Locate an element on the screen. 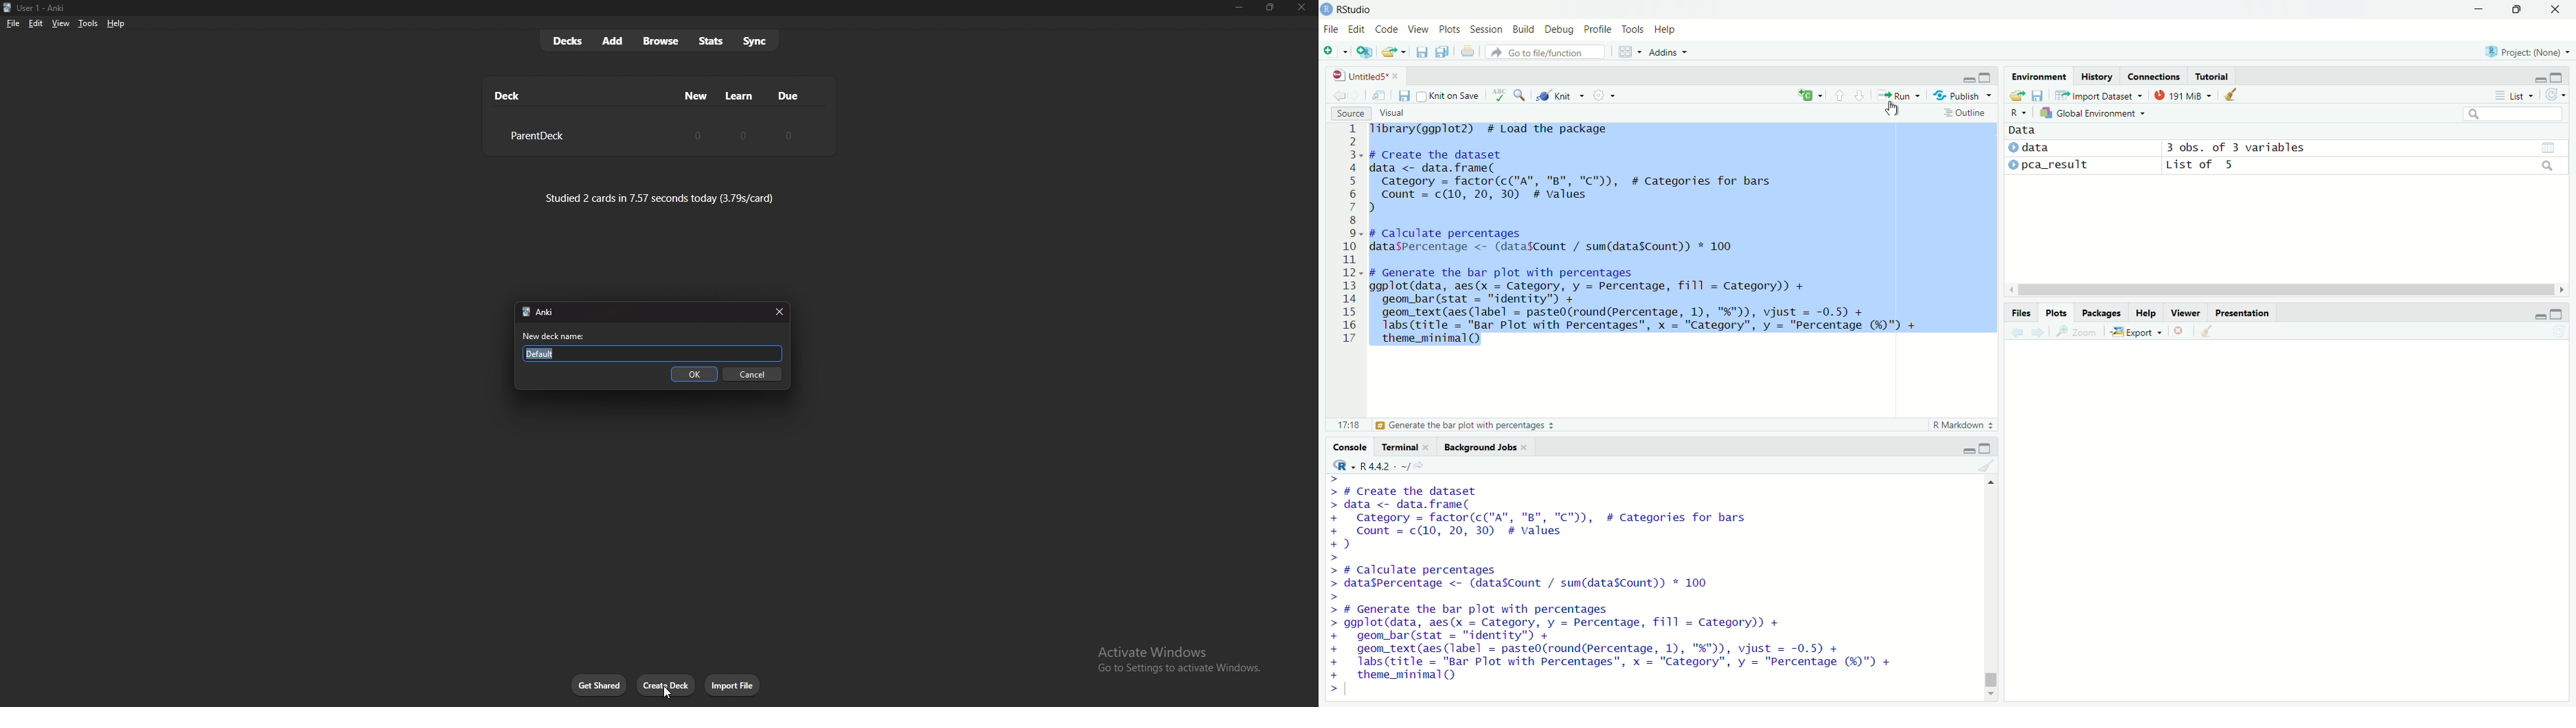  learn is located at coordinates (740, 96).